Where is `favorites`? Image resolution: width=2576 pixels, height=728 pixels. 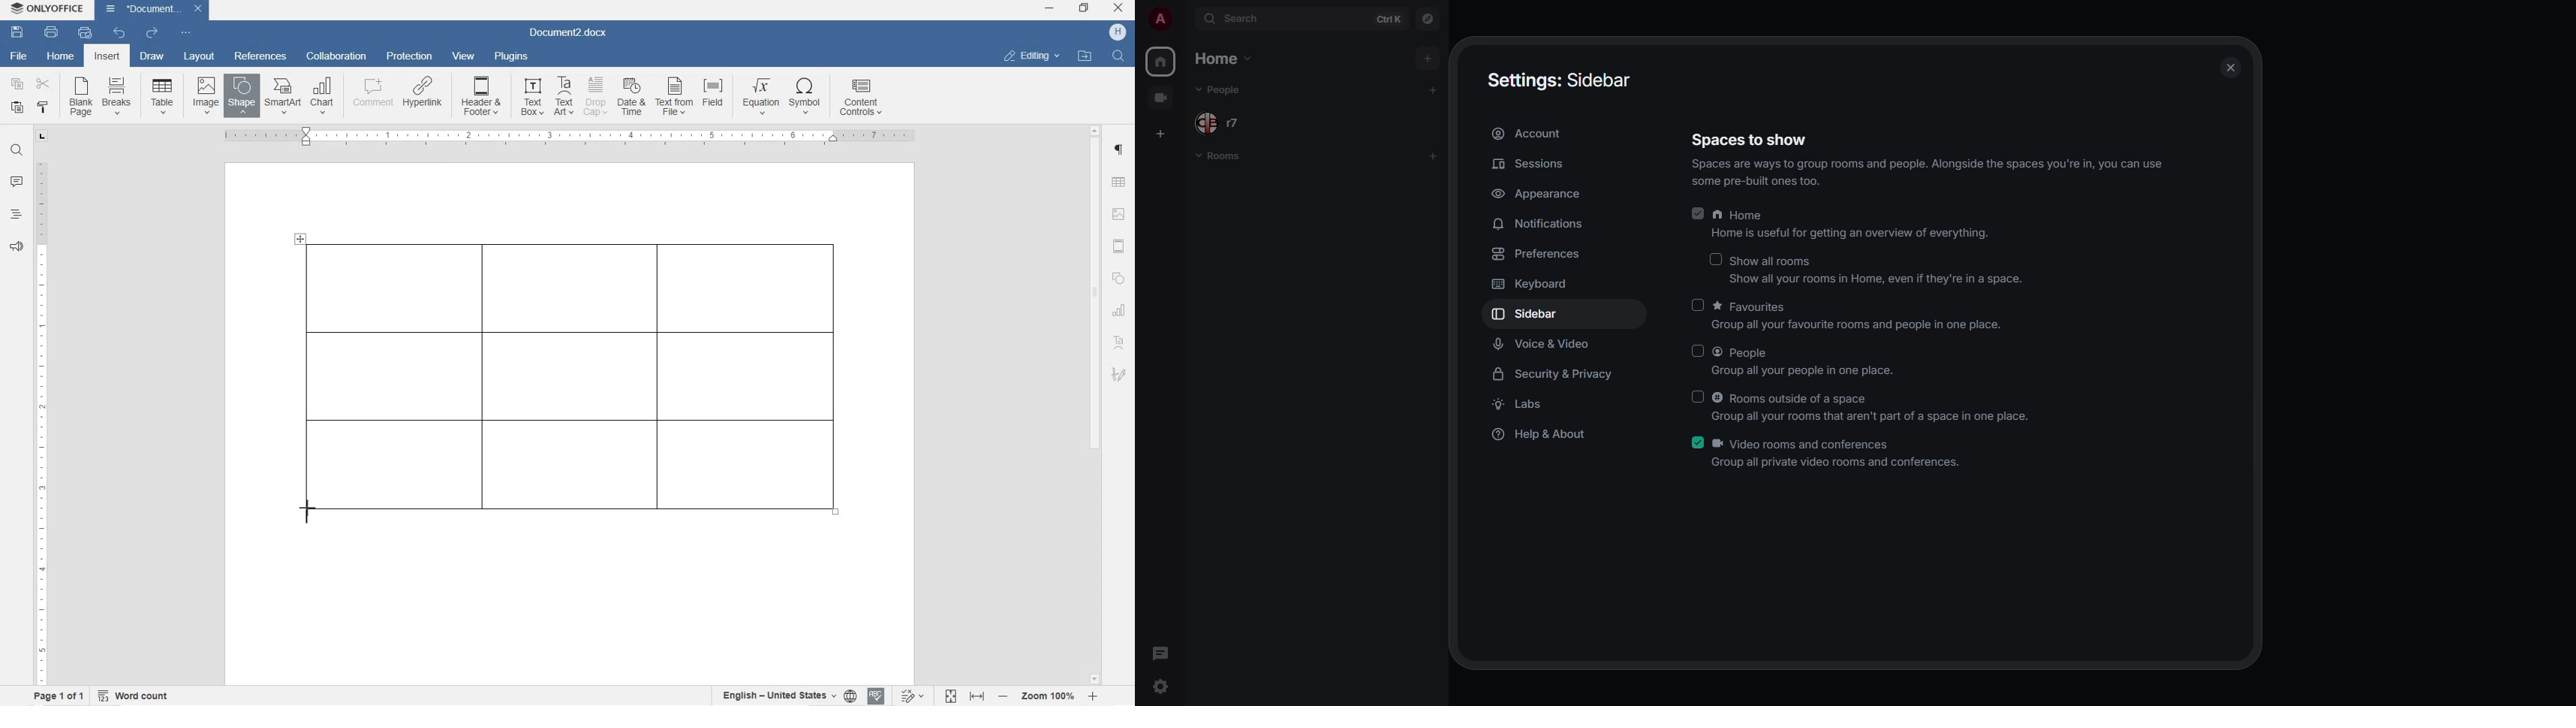
favorites is located at coordinates (1858, 315).